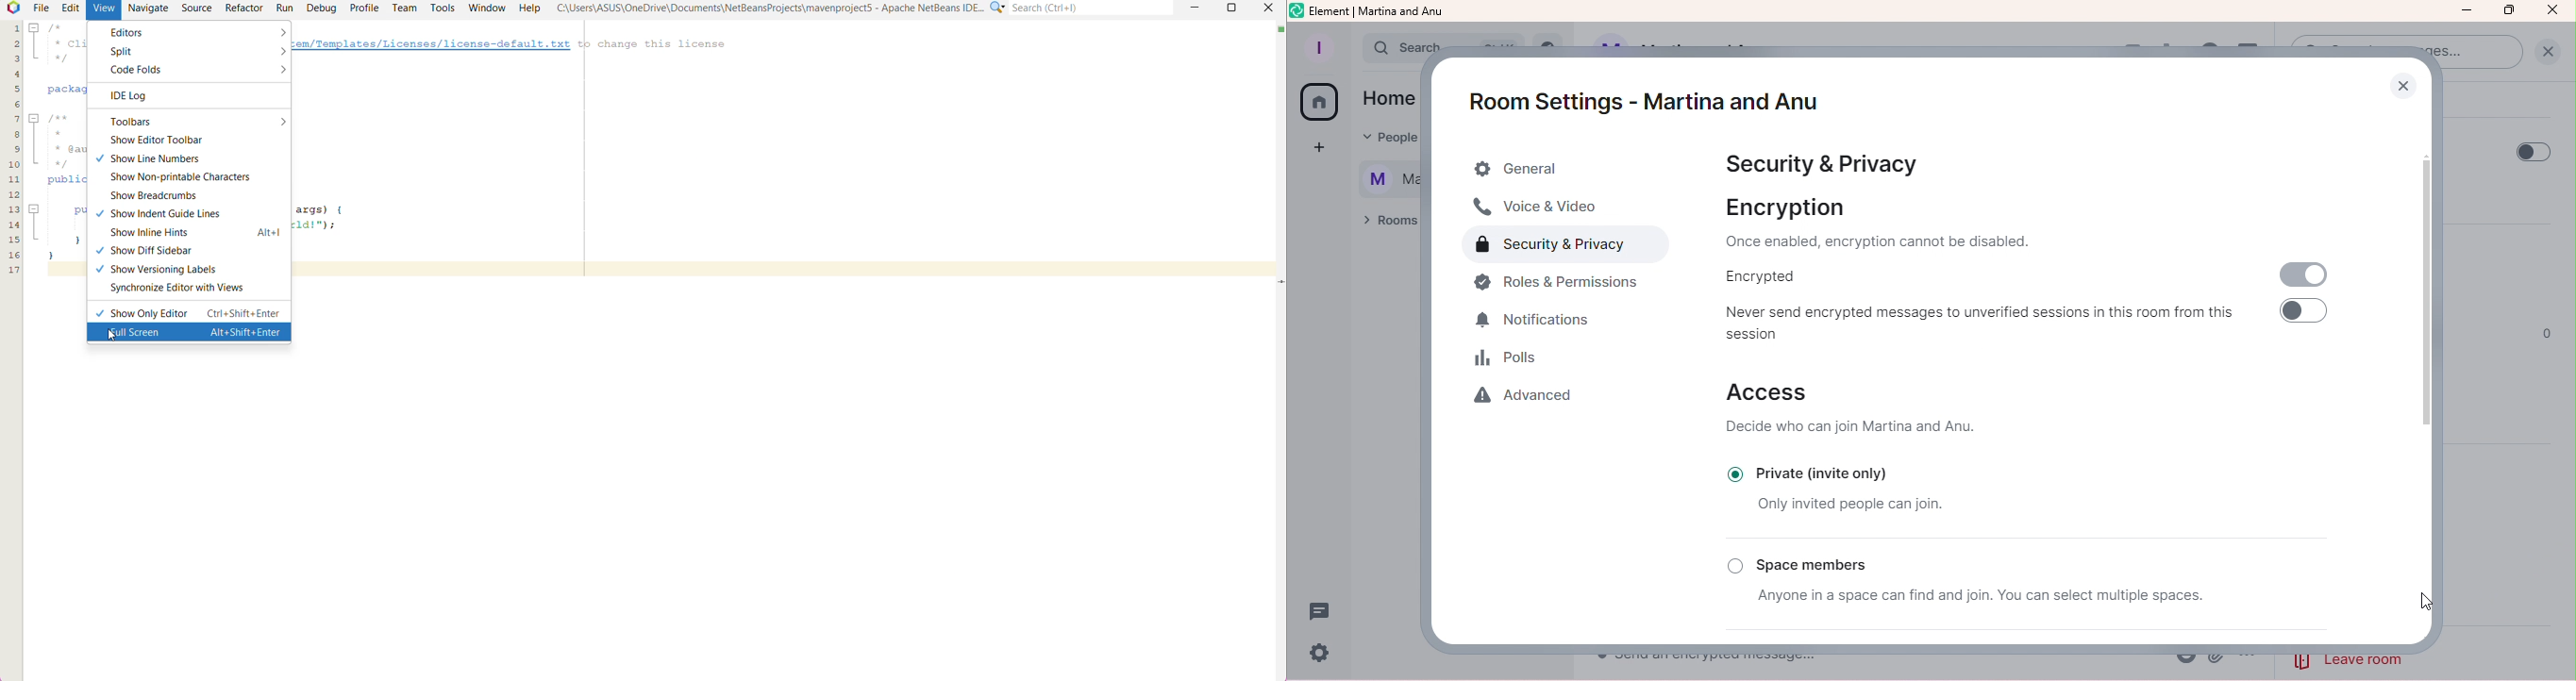  I want to click on Profile, so click(1317, 49).